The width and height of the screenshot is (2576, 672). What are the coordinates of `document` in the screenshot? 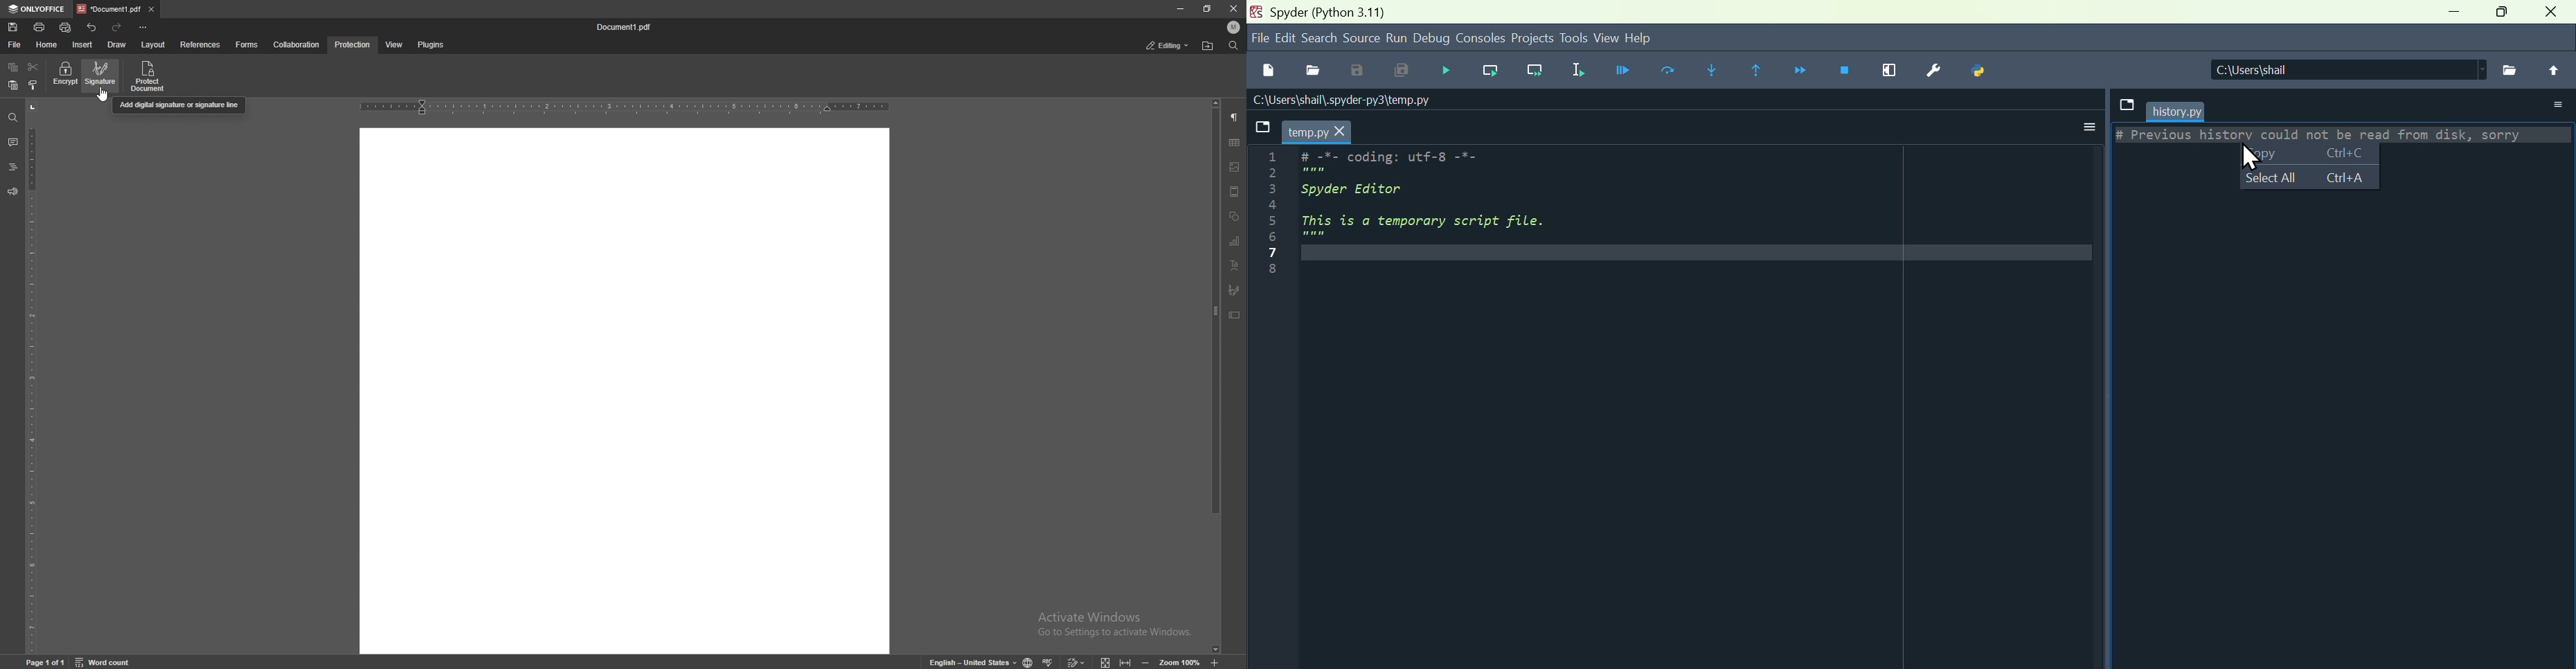 It's located at (625, 390).